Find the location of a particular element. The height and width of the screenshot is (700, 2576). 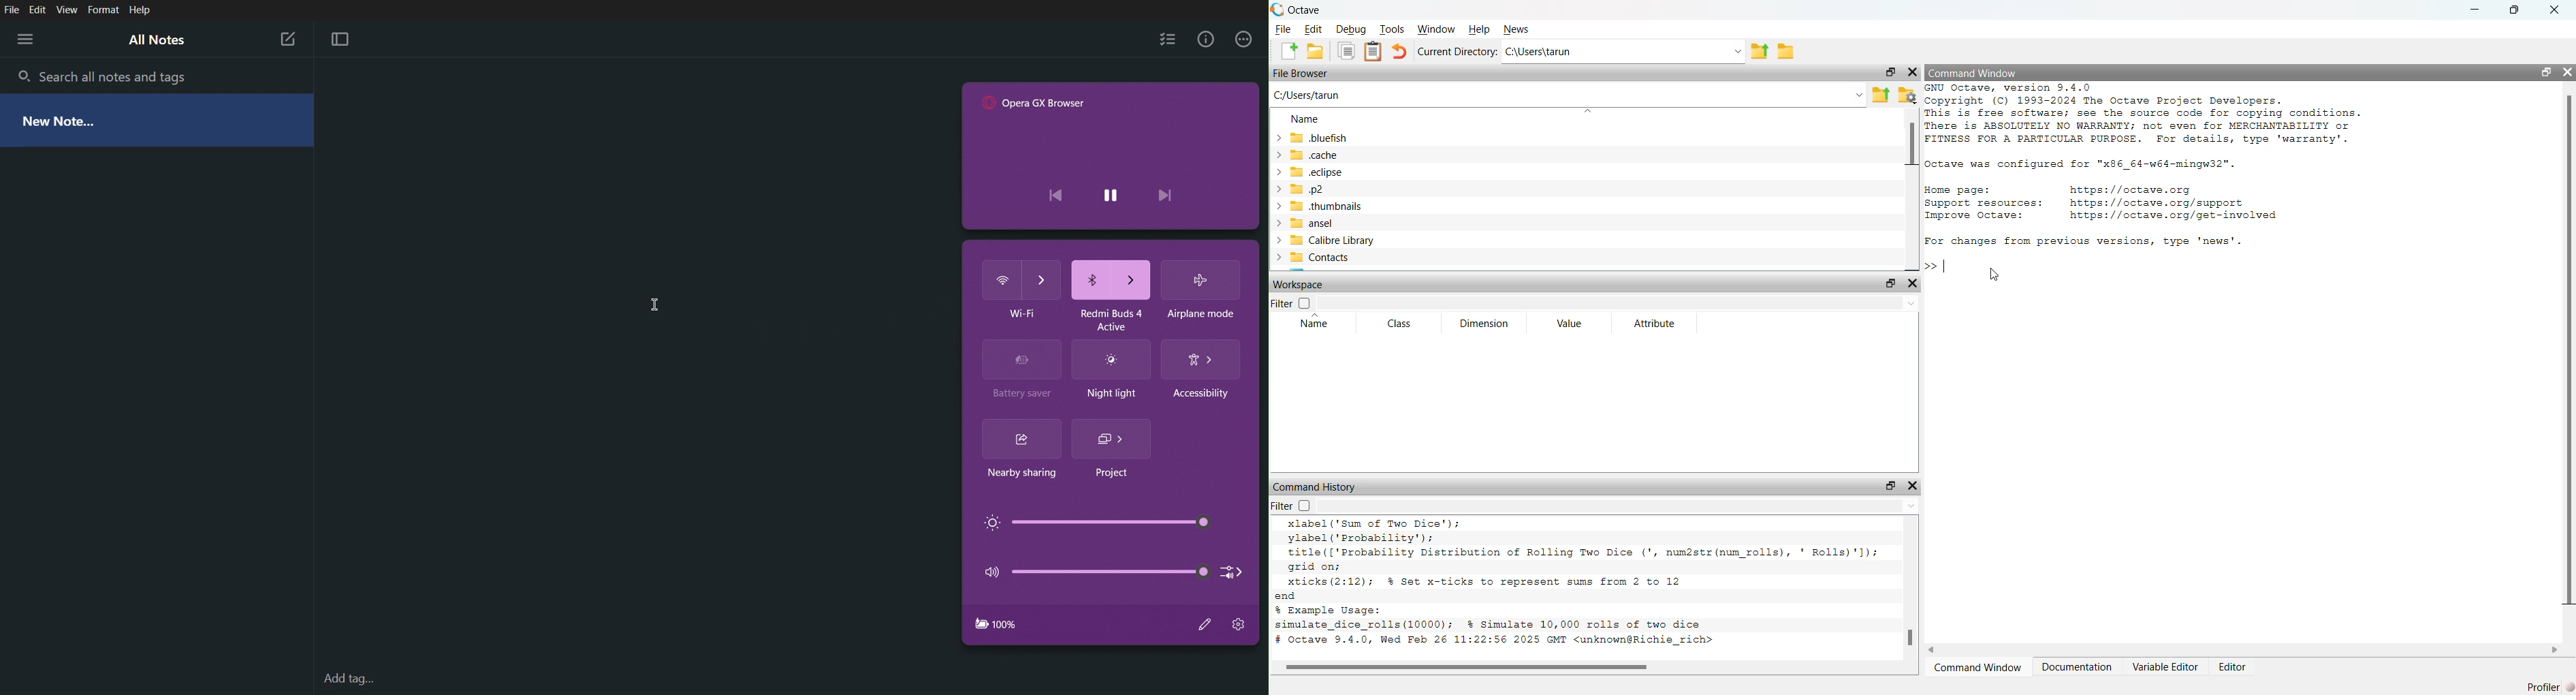

Project is located at coordinates (1115, 440).